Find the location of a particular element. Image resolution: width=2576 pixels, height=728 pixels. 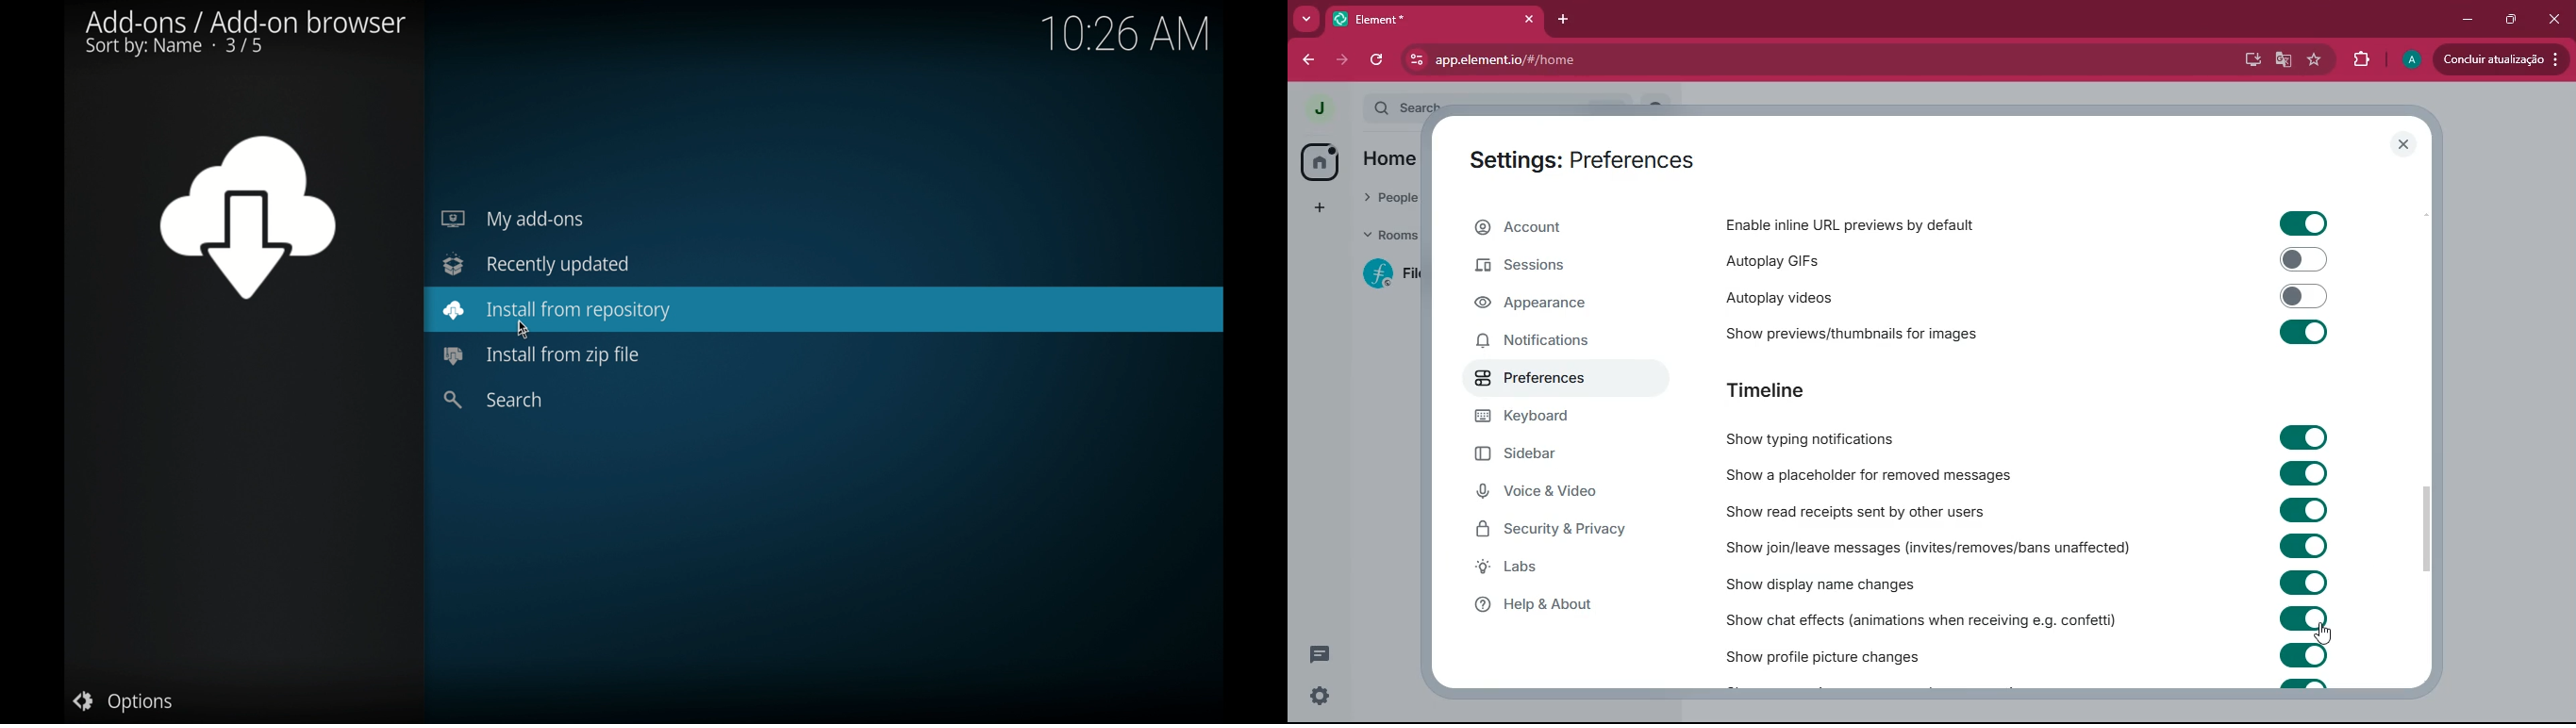

add-ons icon is located at coordinates (248, 219).